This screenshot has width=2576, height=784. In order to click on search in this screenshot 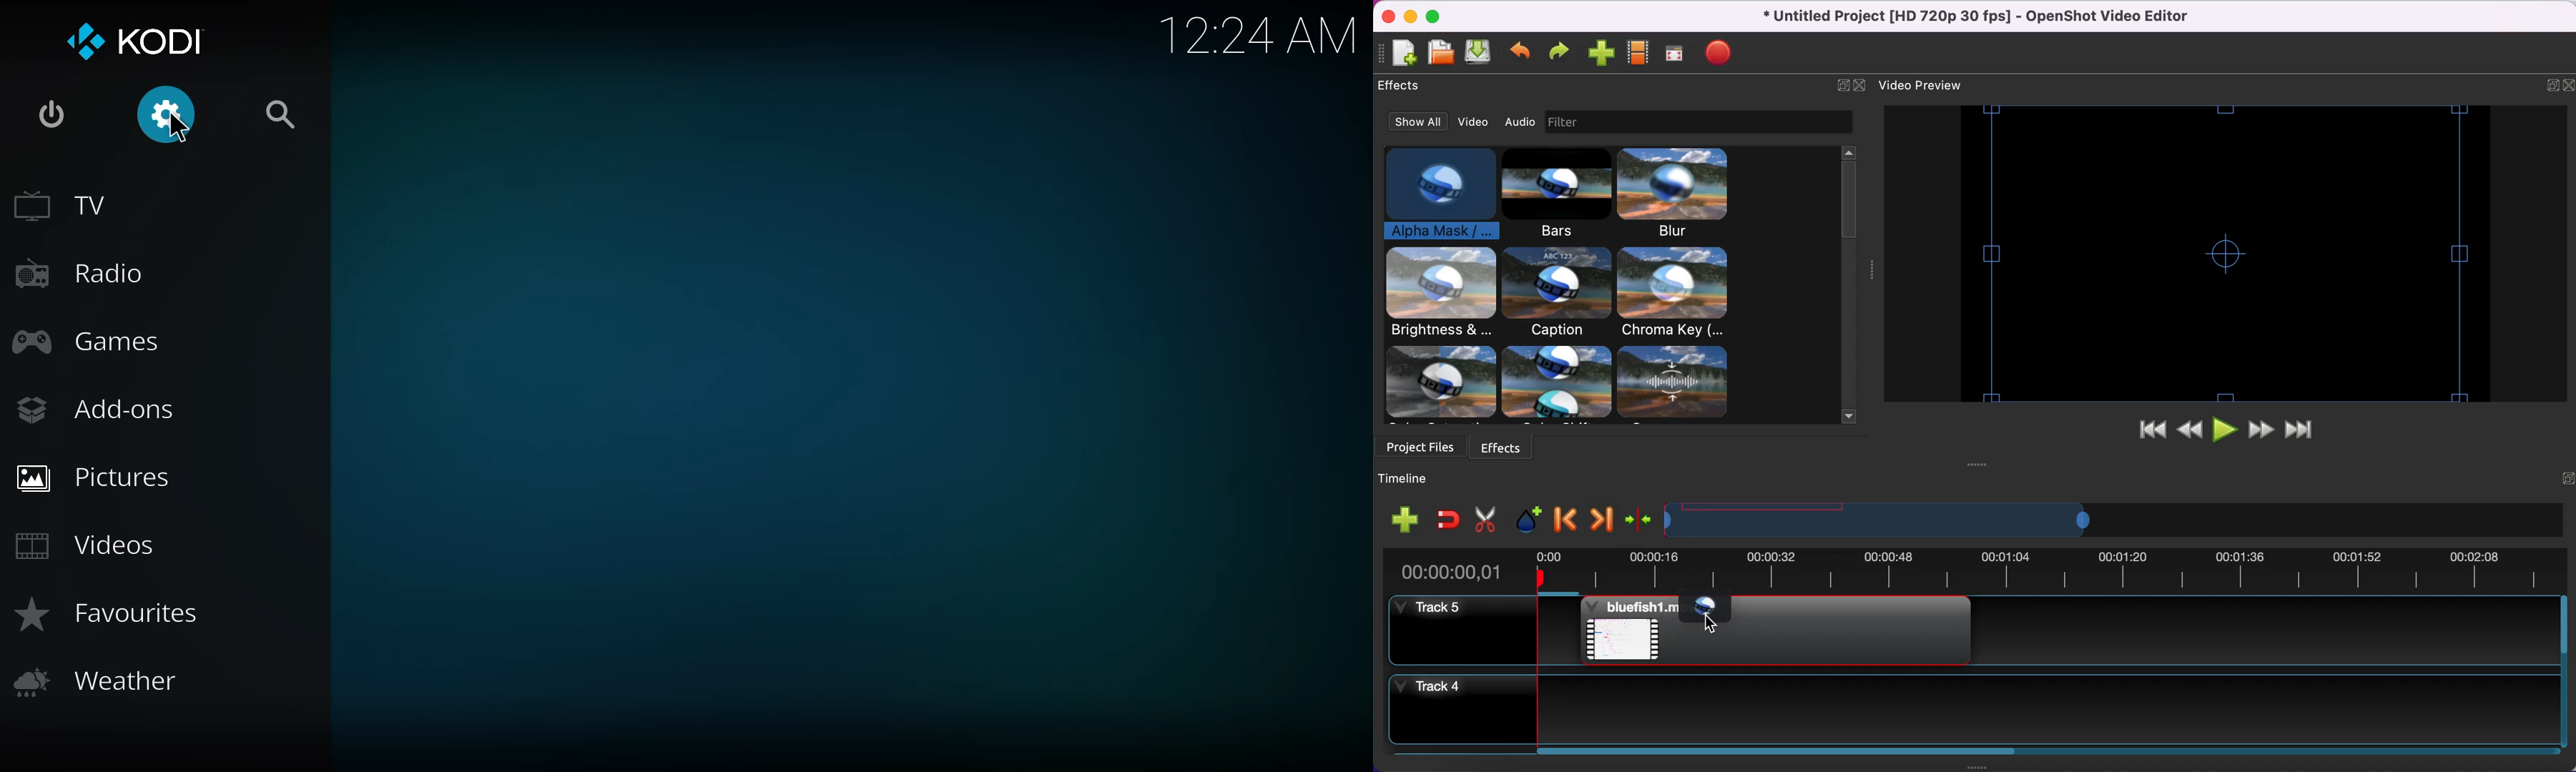, I will do `click(284, 117)`.